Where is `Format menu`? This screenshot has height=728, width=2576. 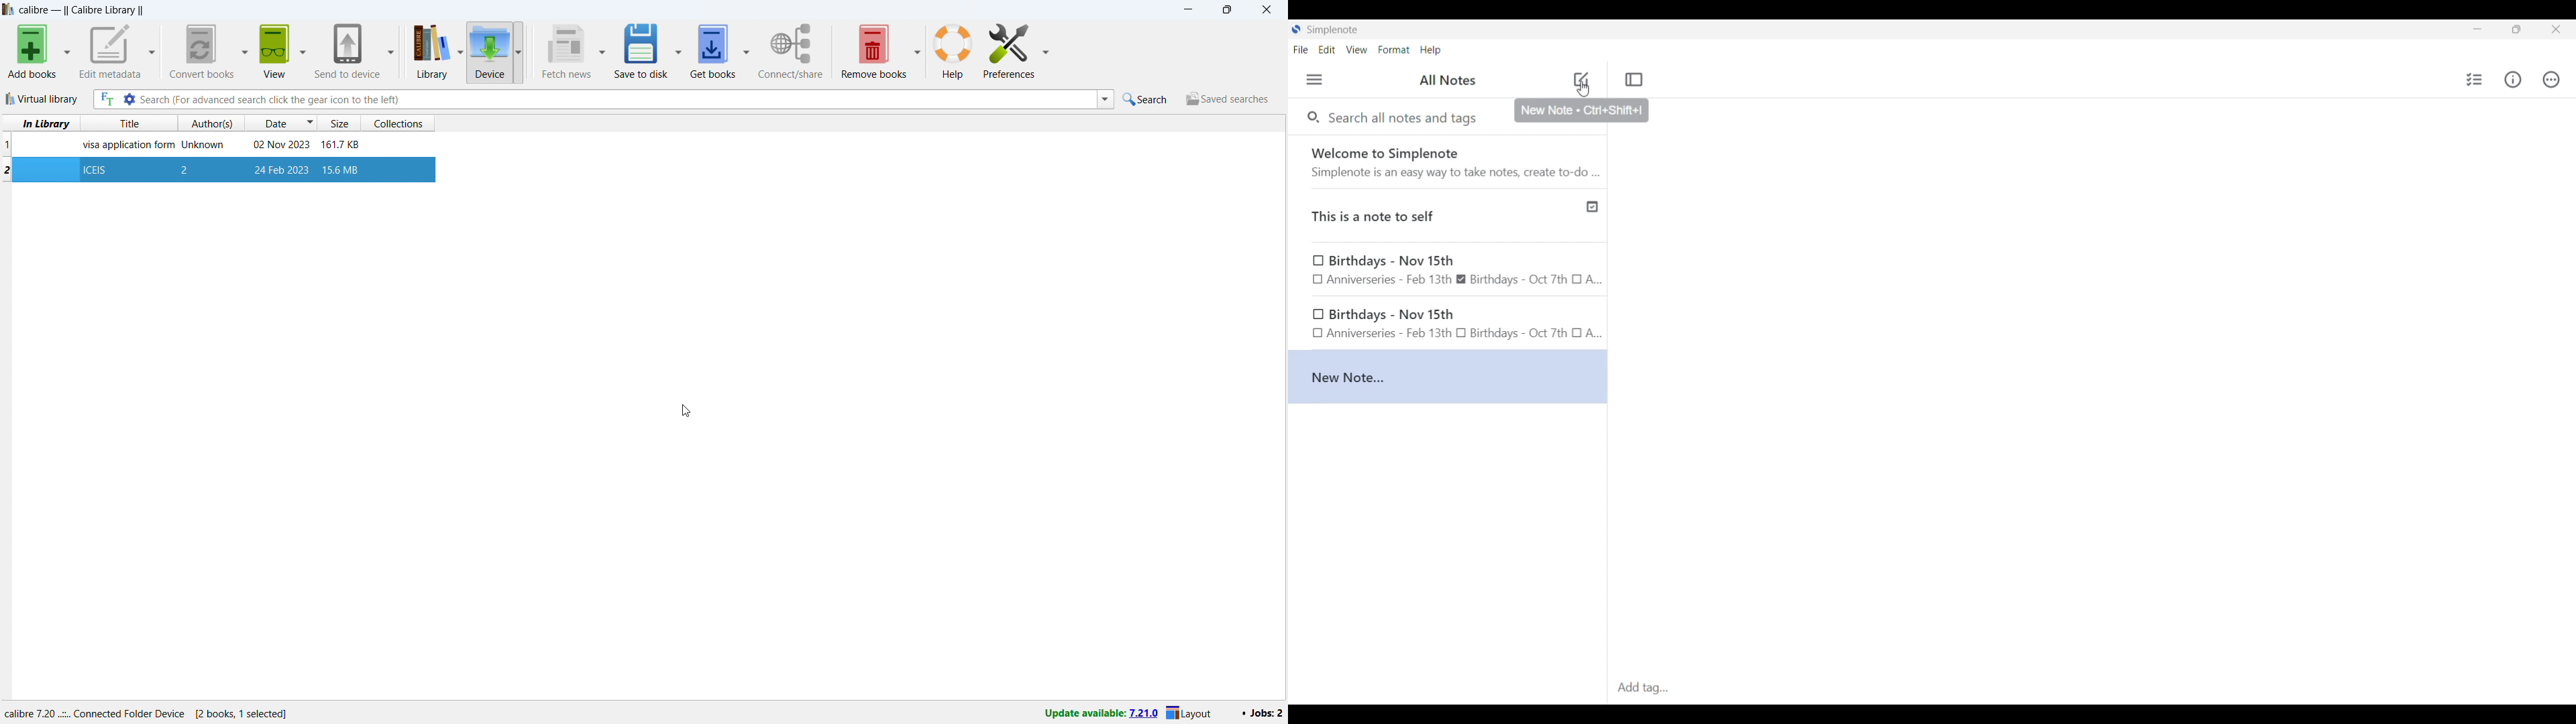 Format menu is located at coordinates (1394, 50).